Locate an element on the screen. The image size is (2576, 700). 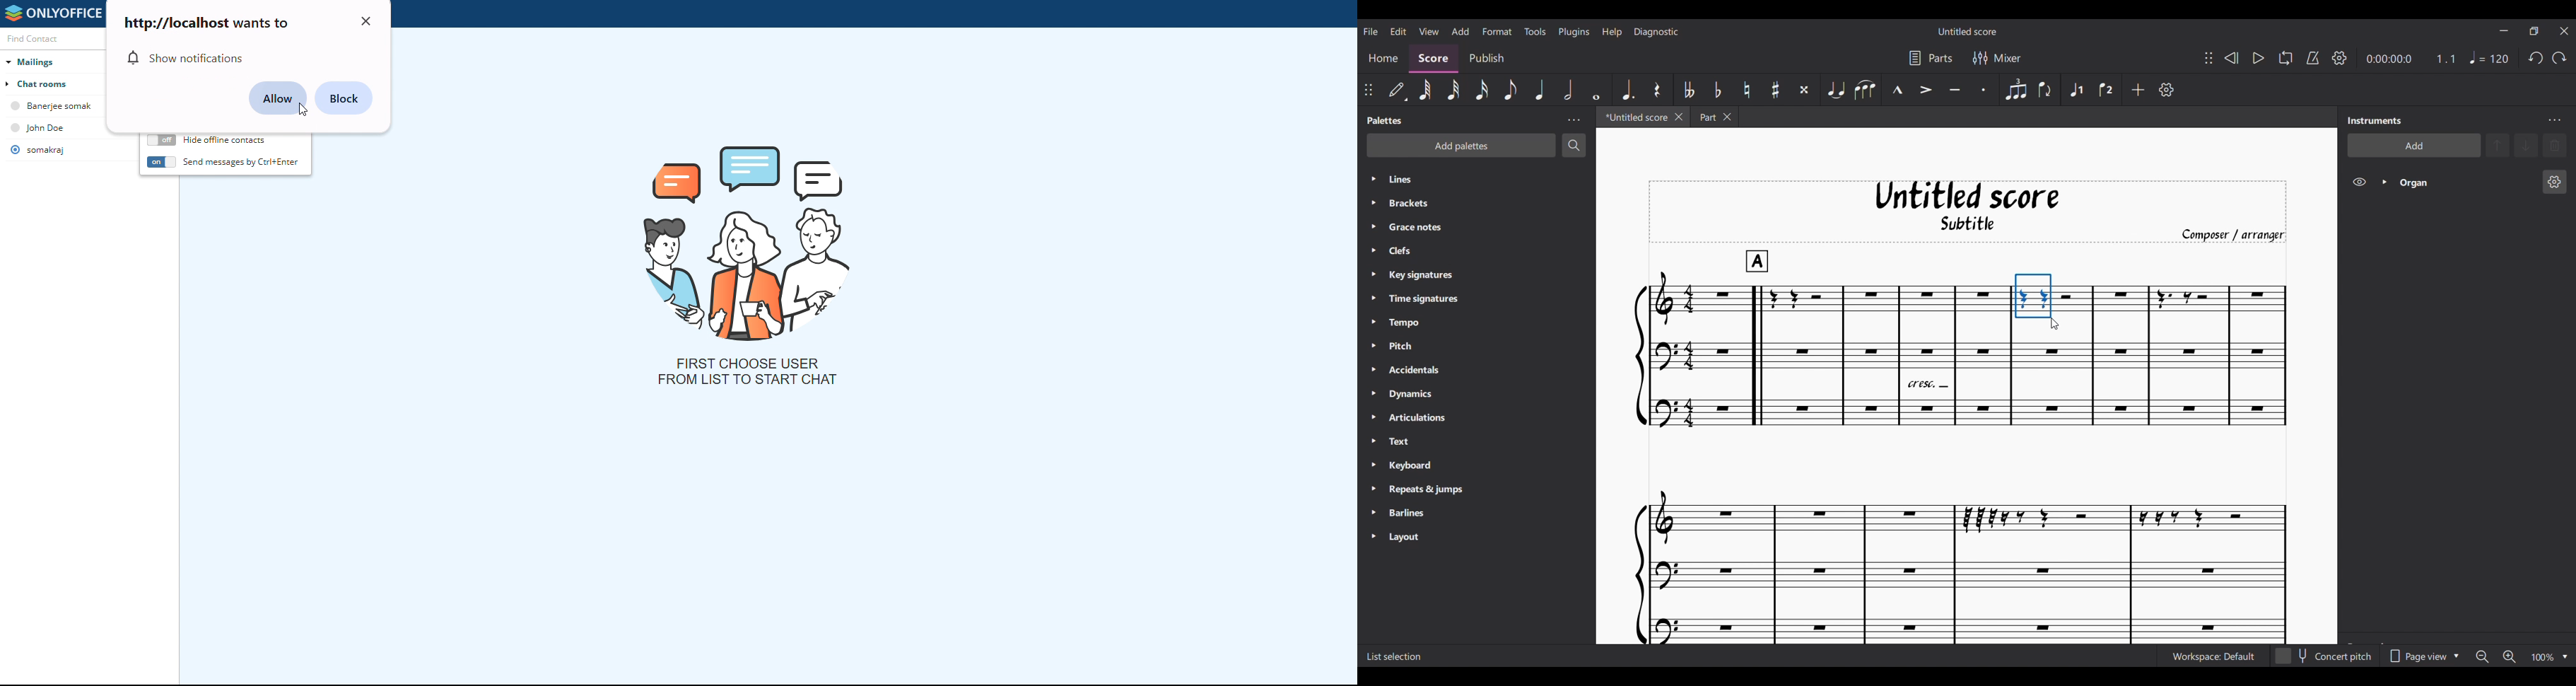
Undo is located at coordinates (2536, 58).